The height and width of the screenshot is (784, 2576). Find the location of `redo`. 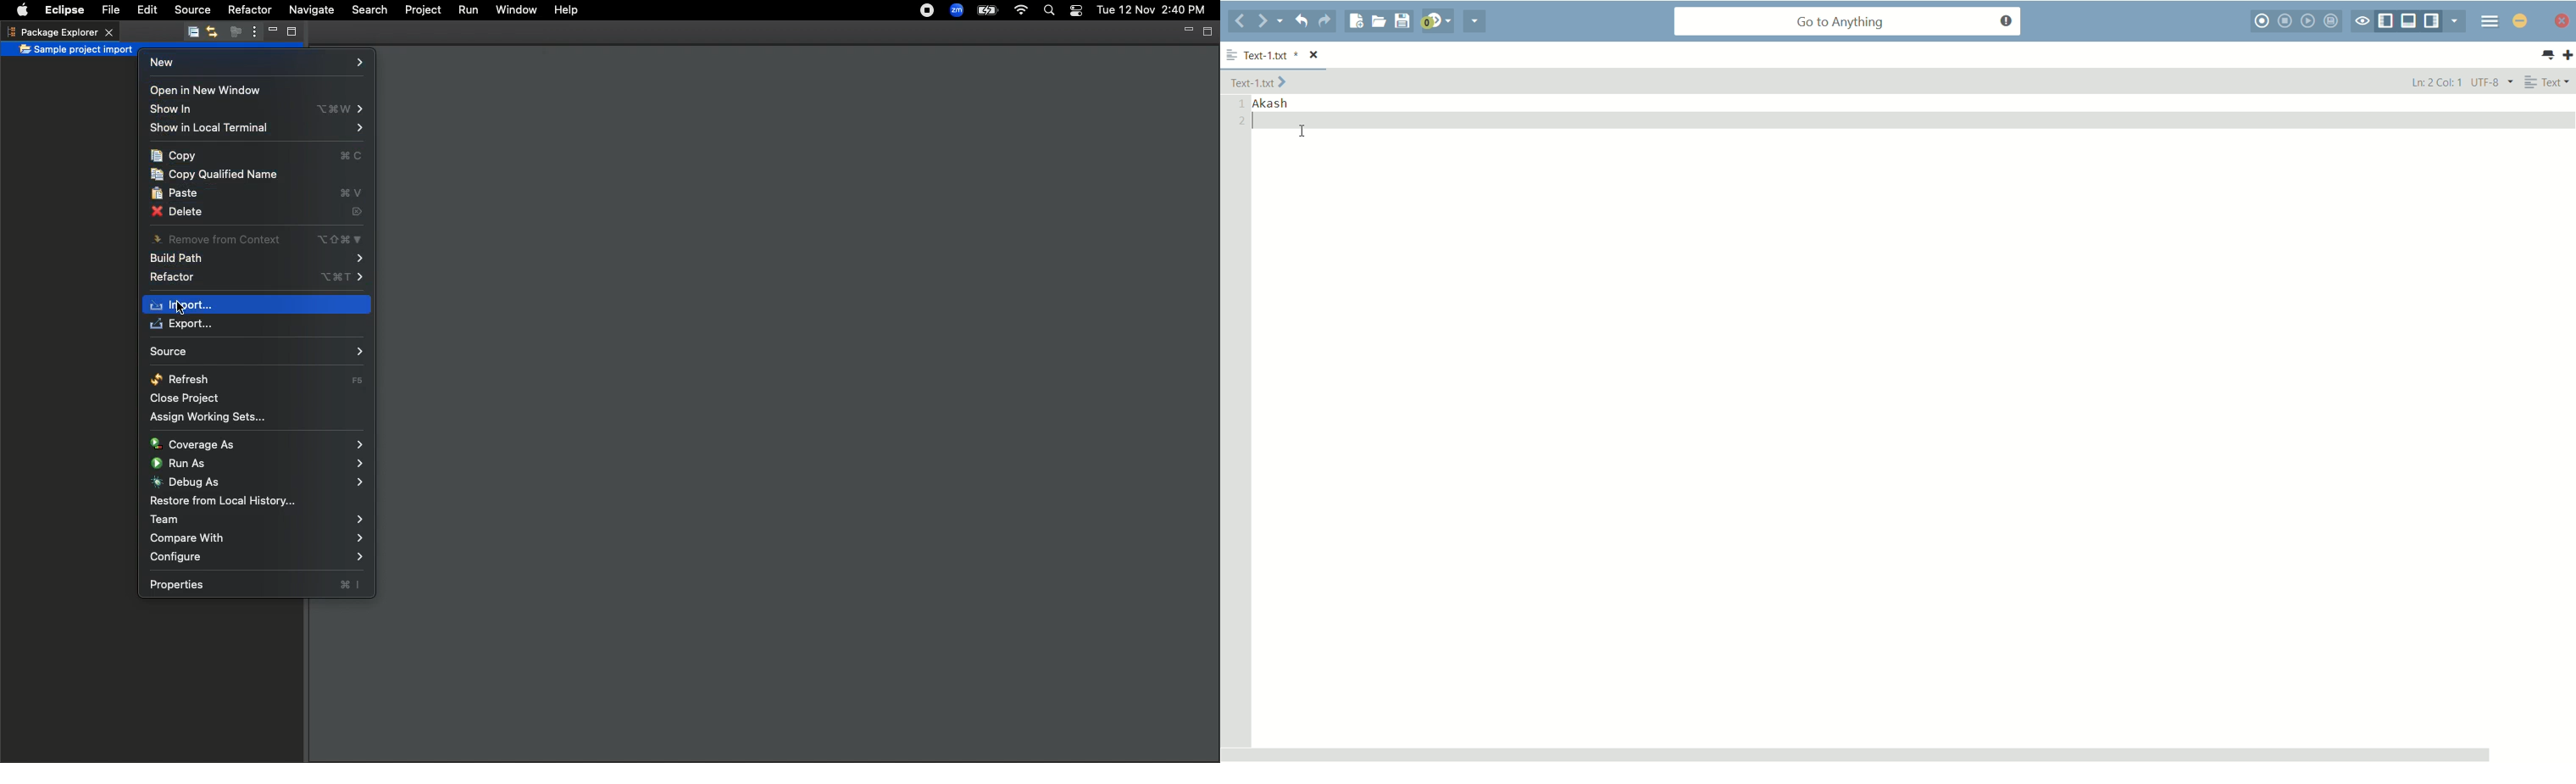

redo is located at coordinates (1325, 22).